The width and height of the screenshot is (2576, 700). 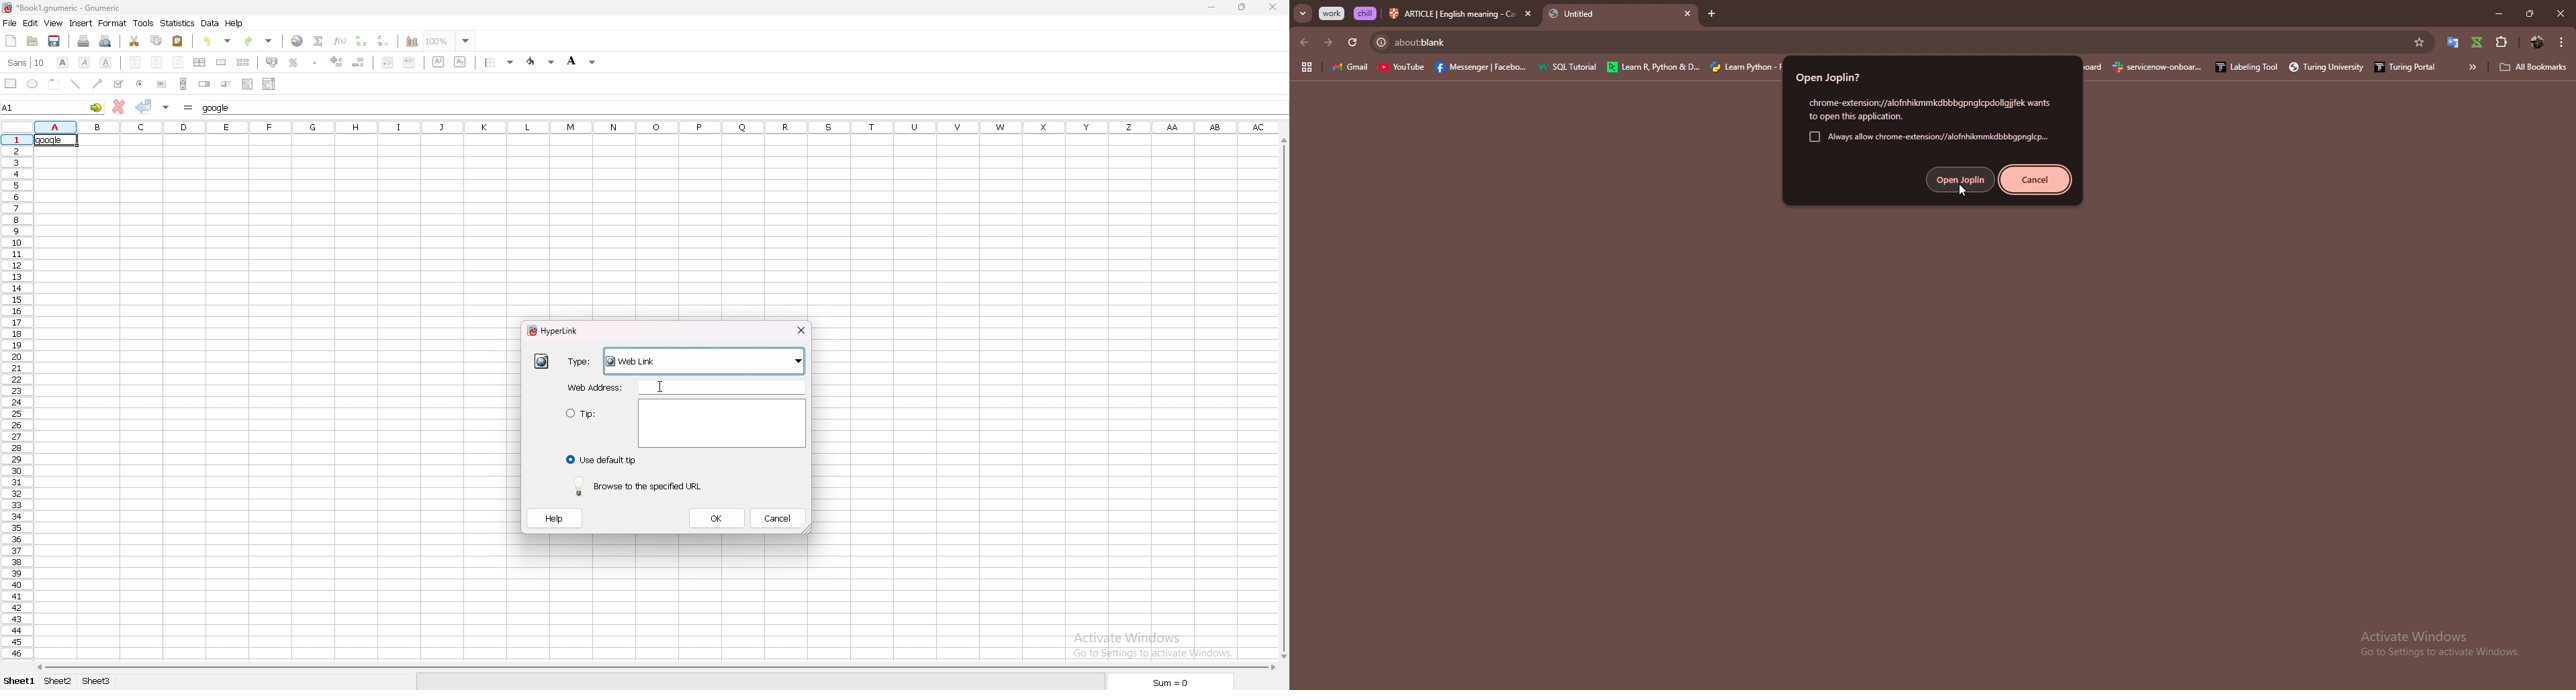 I want to click on extensions, so click(x=2503, y=42).